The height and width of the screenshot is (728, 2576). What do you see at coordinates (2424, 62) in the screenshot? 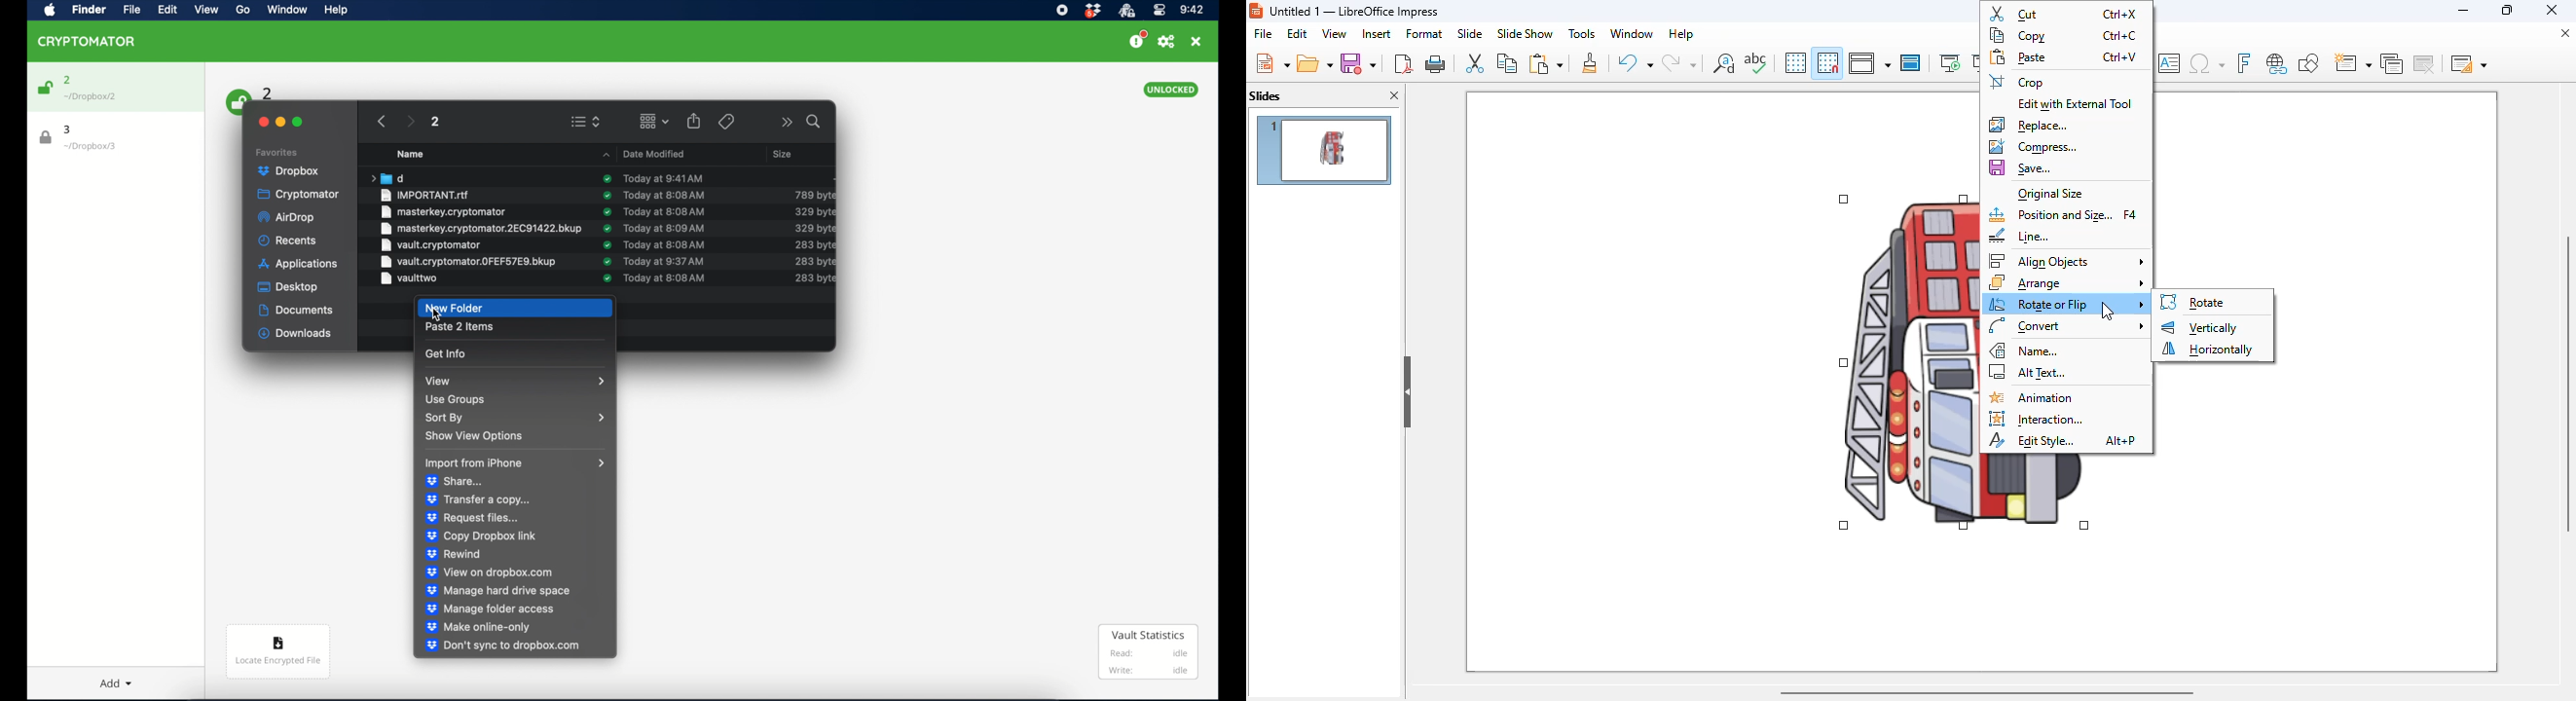
I see `delete slide` at bounding box center [2424, 62].